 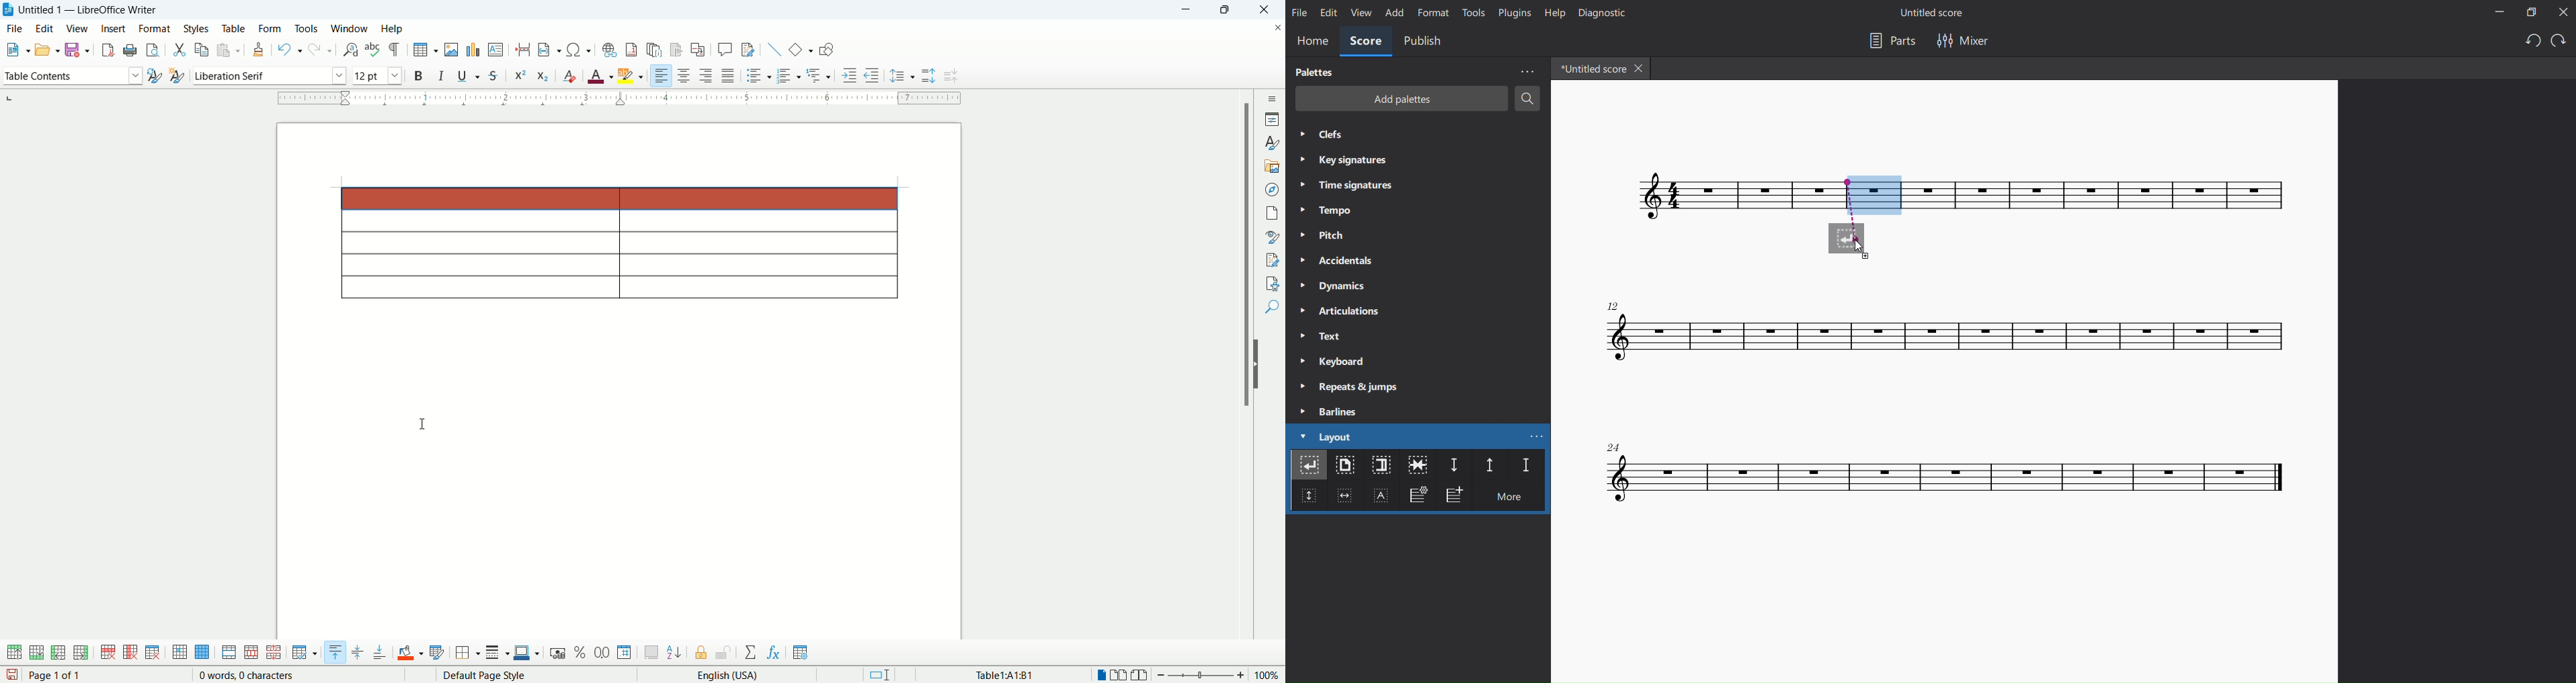 What do you see at coordinates (603, 653) in the screenshot?
I see `decimal format` at bounding box center [603, 653].